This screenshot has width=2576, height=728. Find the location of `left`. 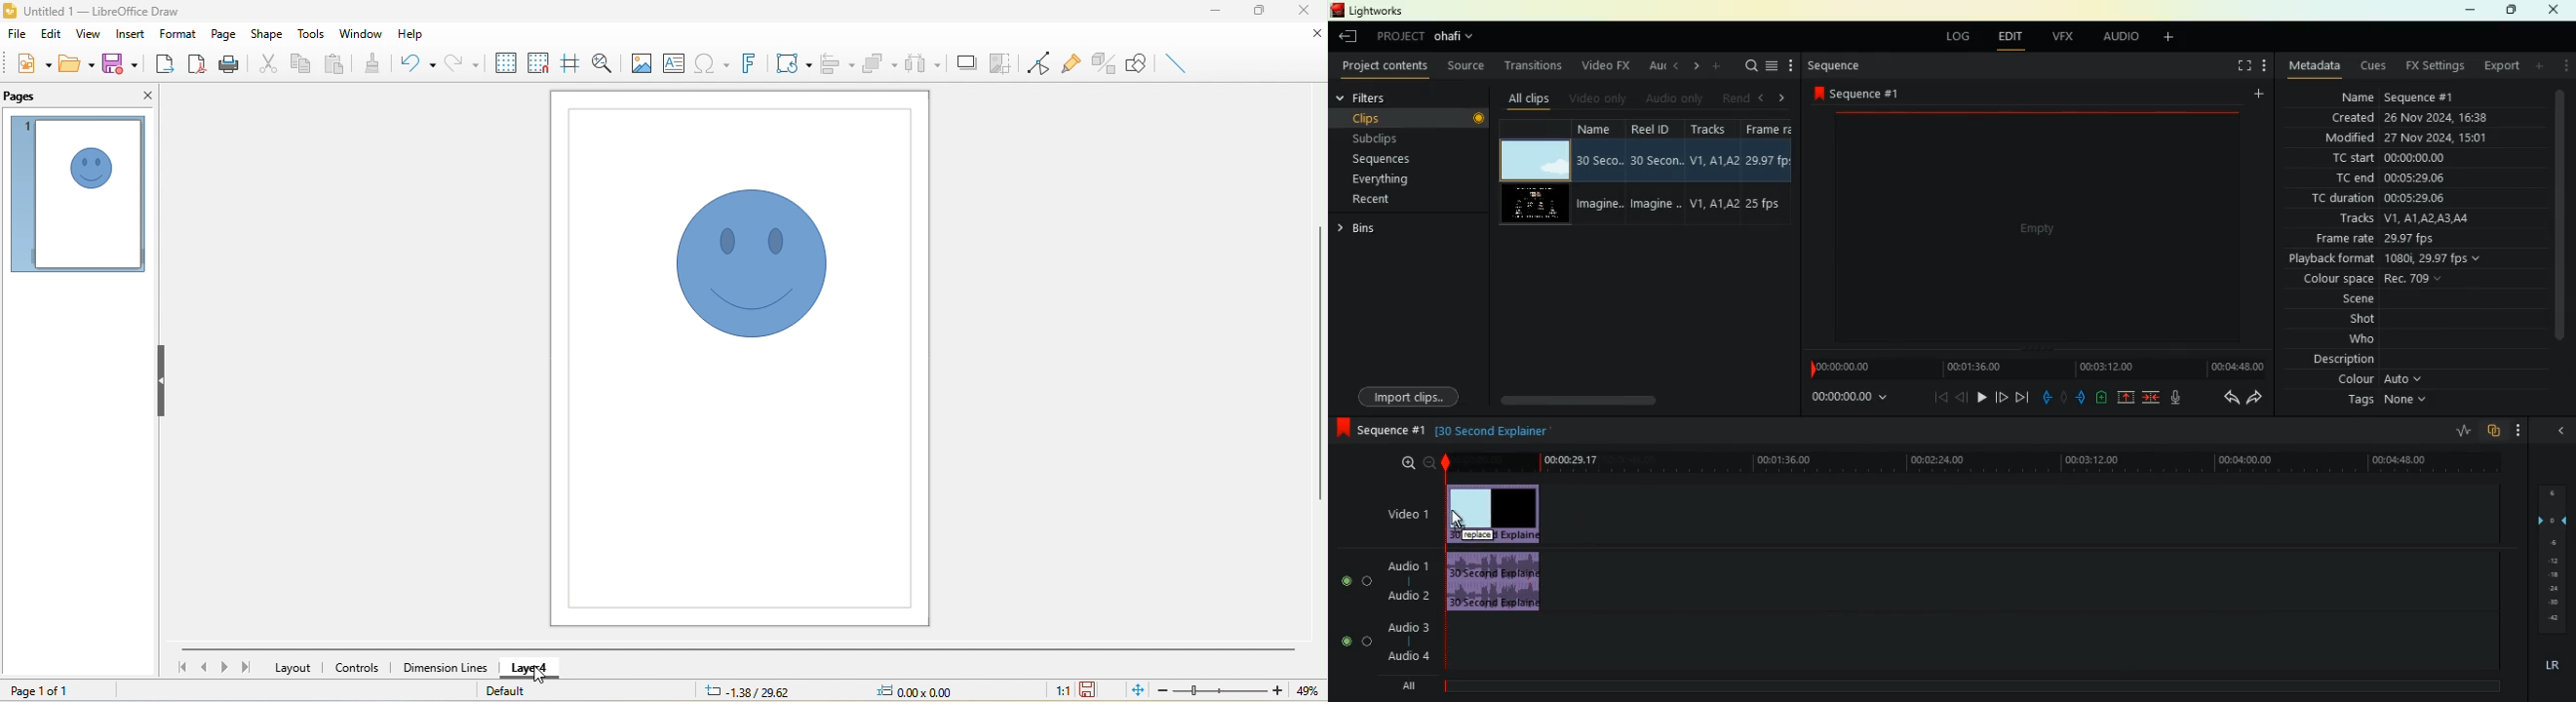

left is located at coordinates (1675, 66).